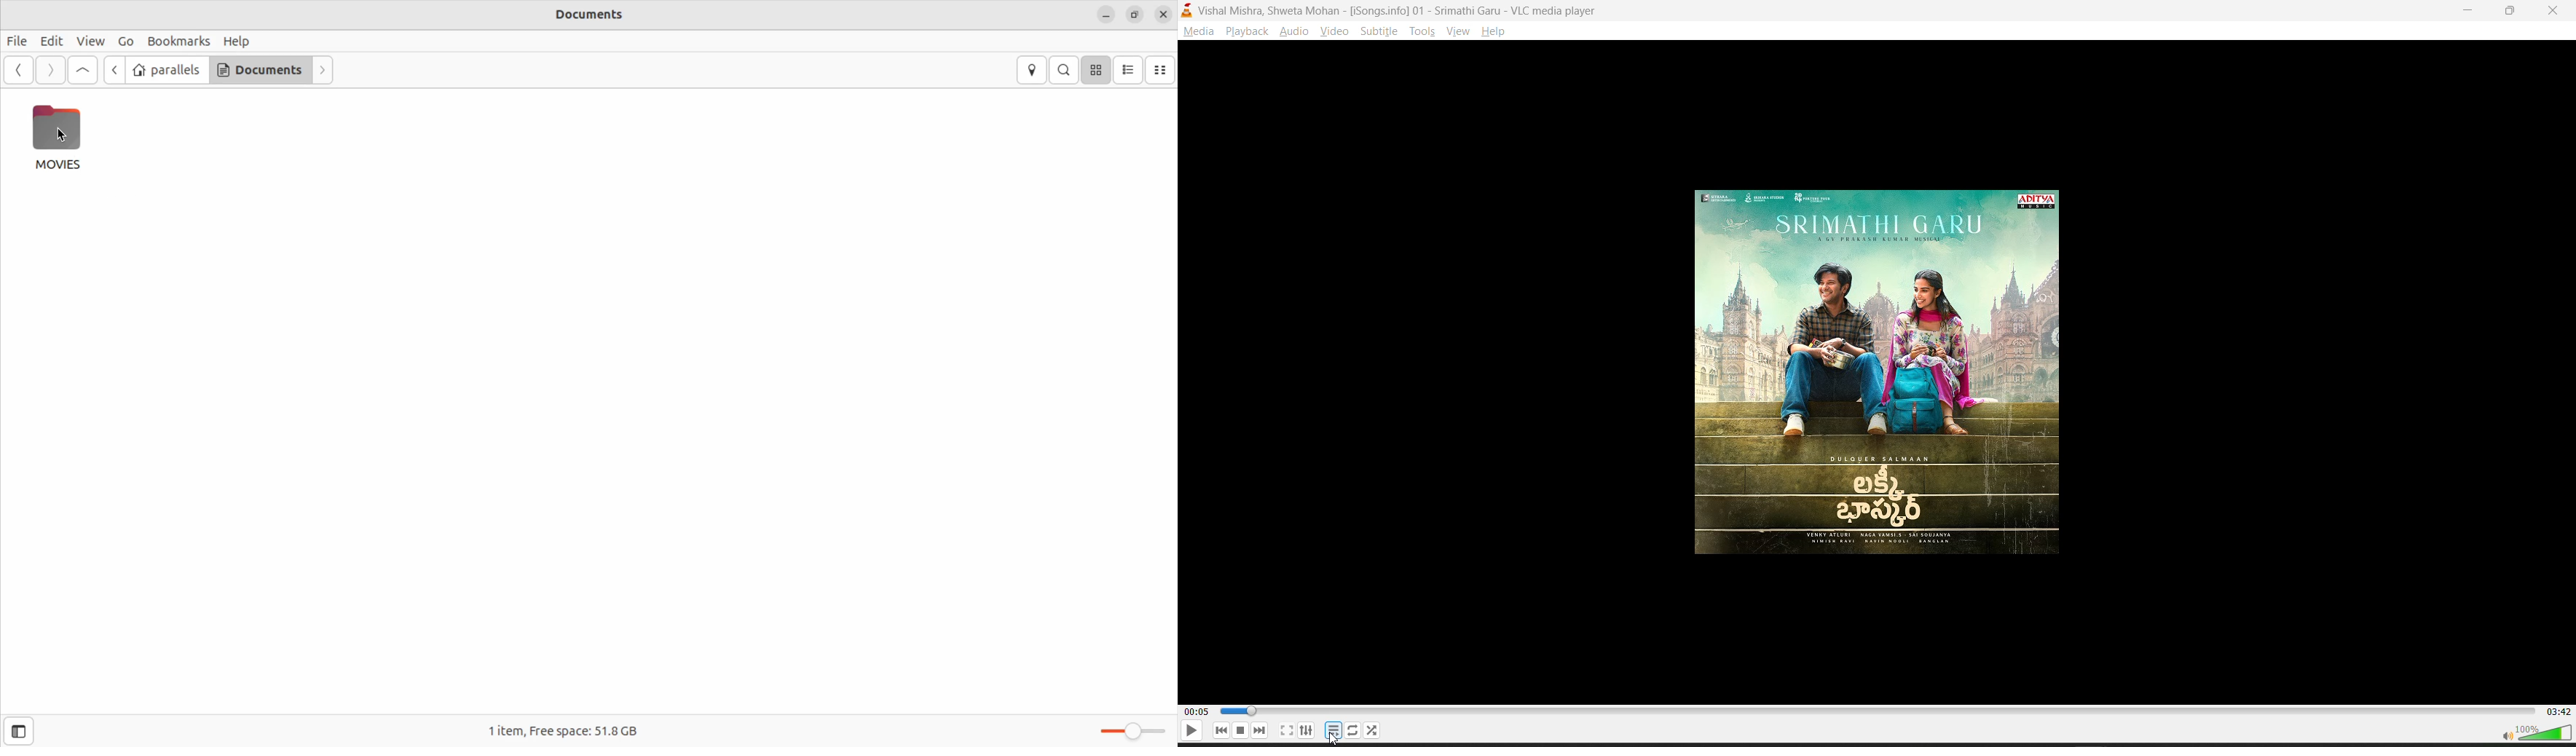 Image resolution: width=2576 pixels, height=756 pixels. What do you see at coordinates (1136, 15) in the screenshot?
I see `resize` at bounding box center [1136, 15].